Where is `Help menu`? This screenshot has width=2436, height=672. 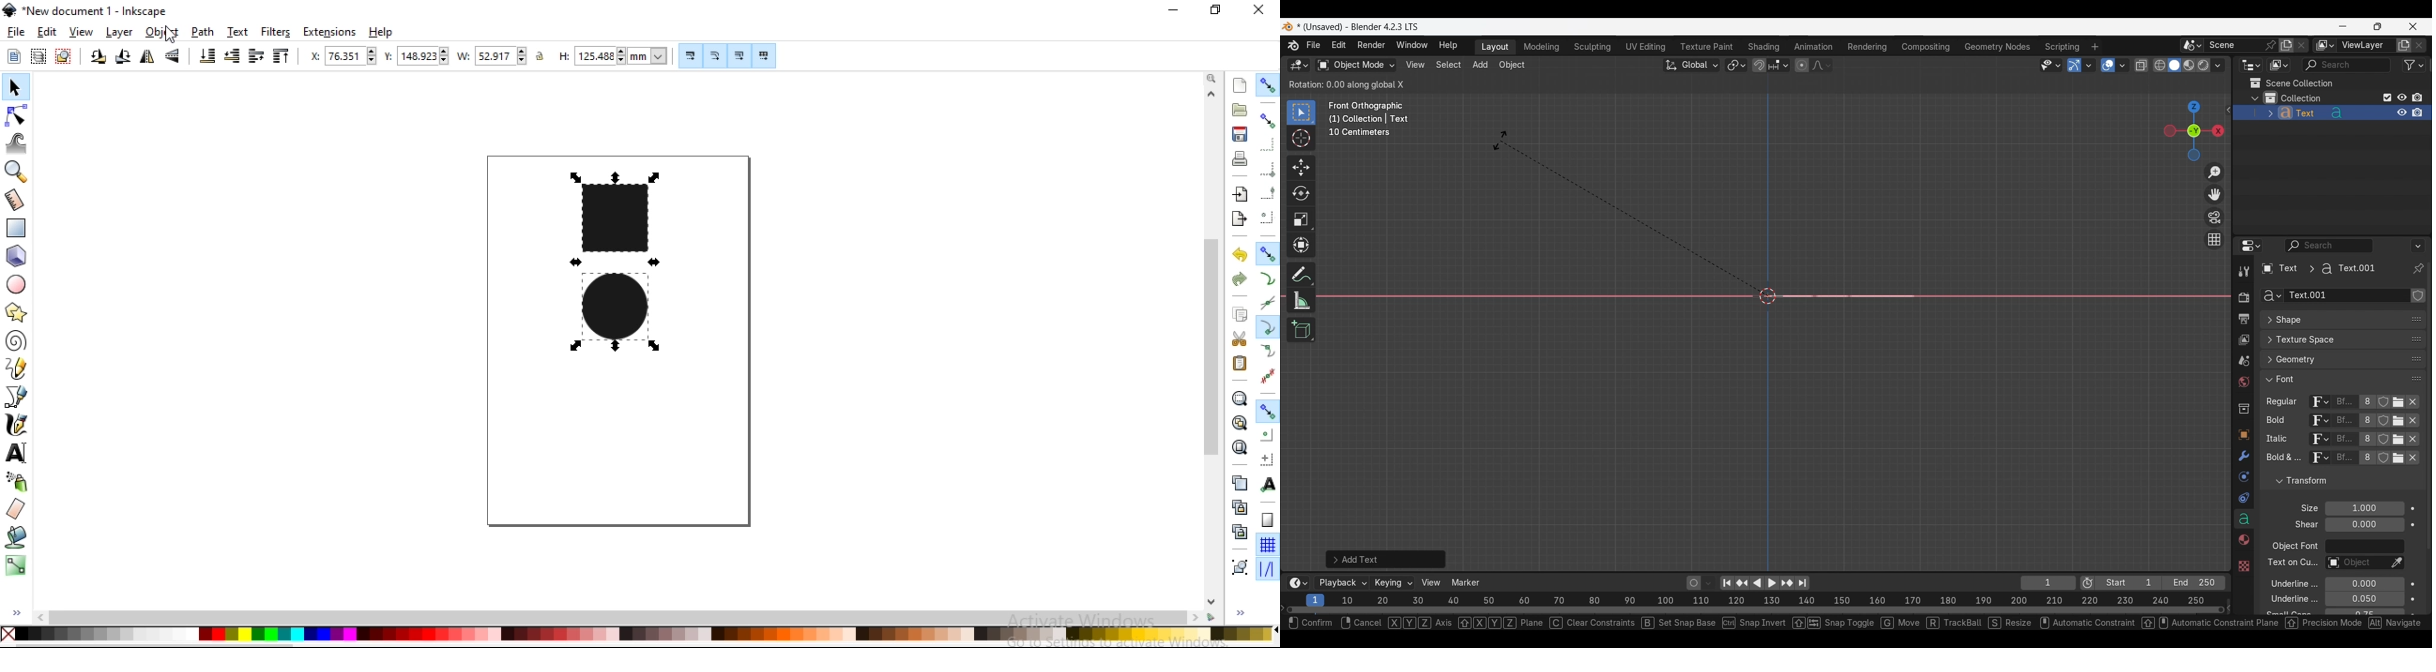
Help menu is located at coordinates (1447, 46).